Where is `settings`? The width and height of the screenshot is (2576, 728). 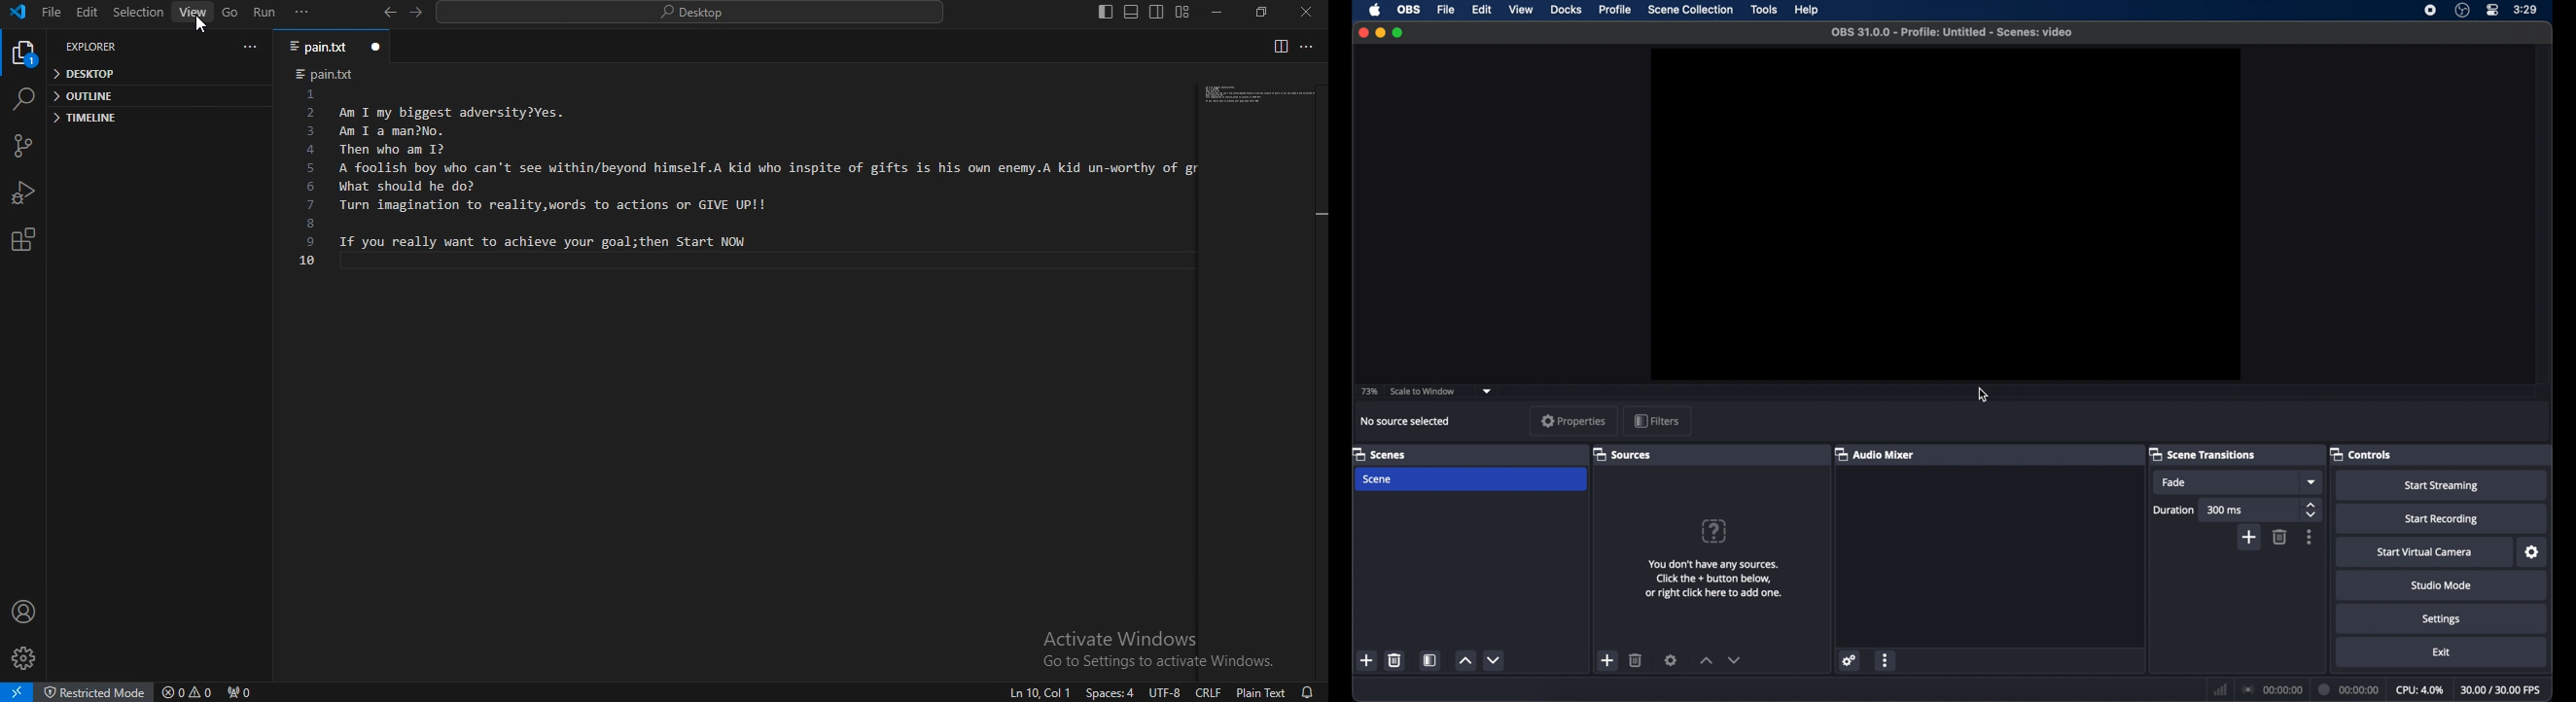
settings is located at coordinates (1848, 660).